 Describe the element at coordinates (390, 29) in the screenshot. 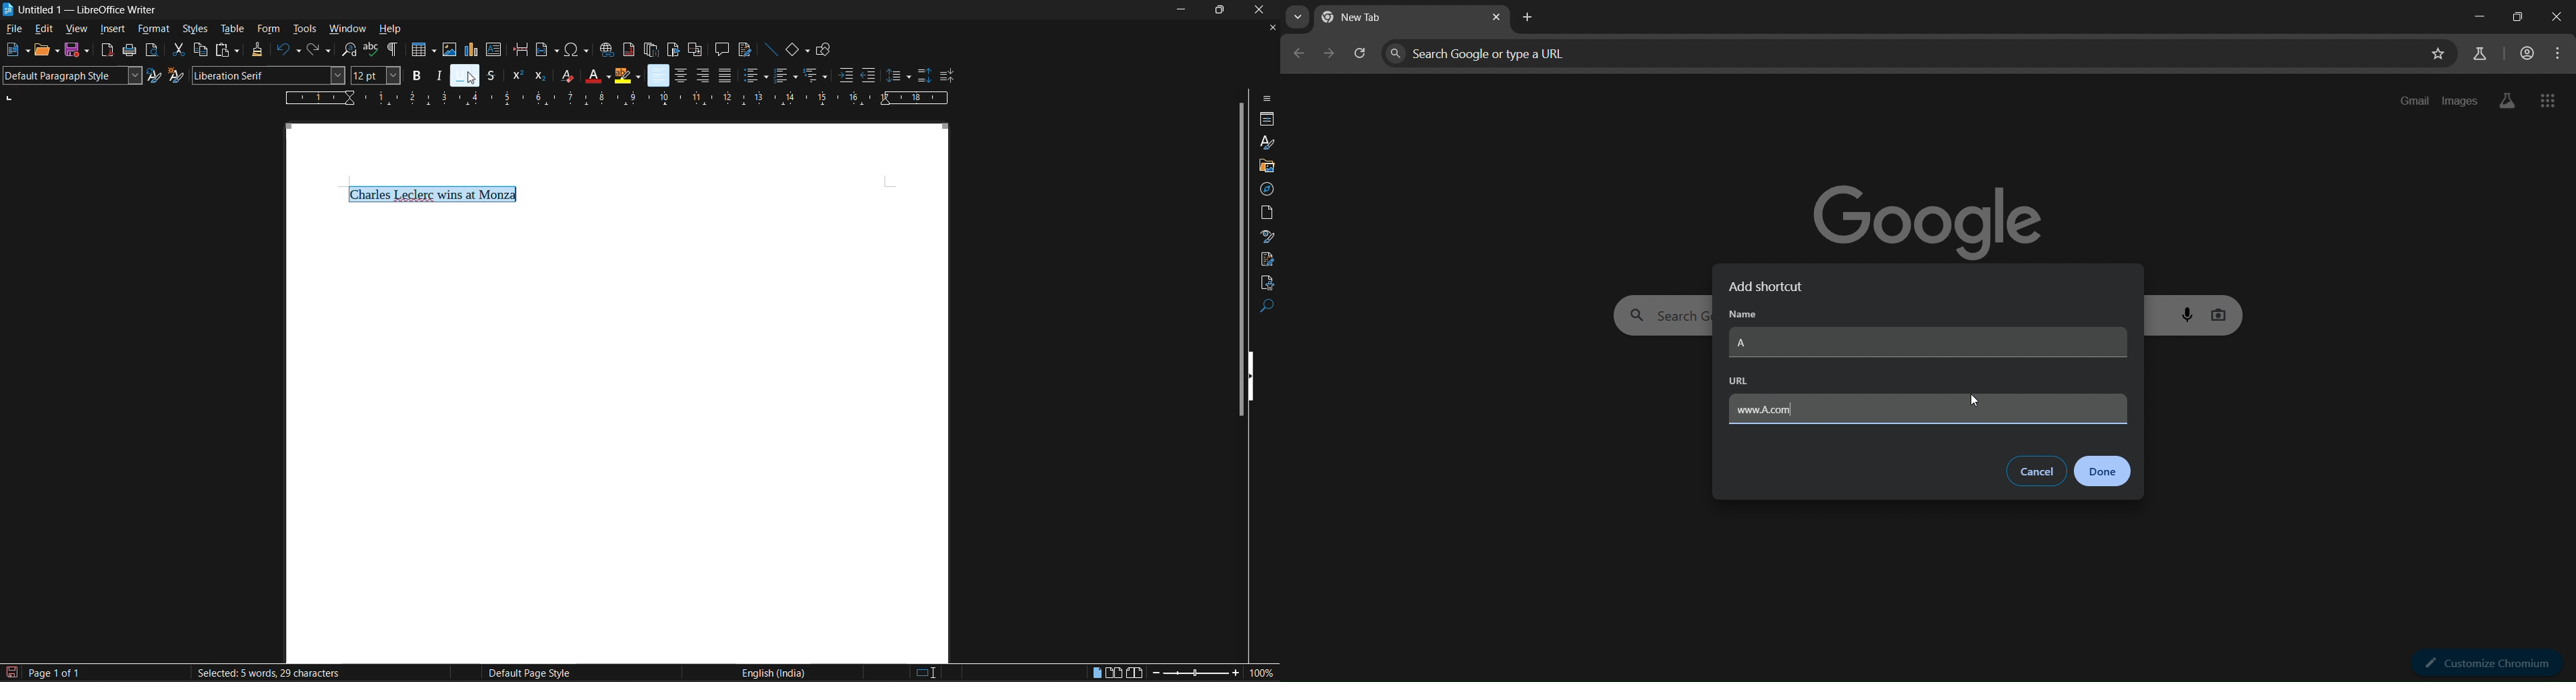

I see `help` at that location.